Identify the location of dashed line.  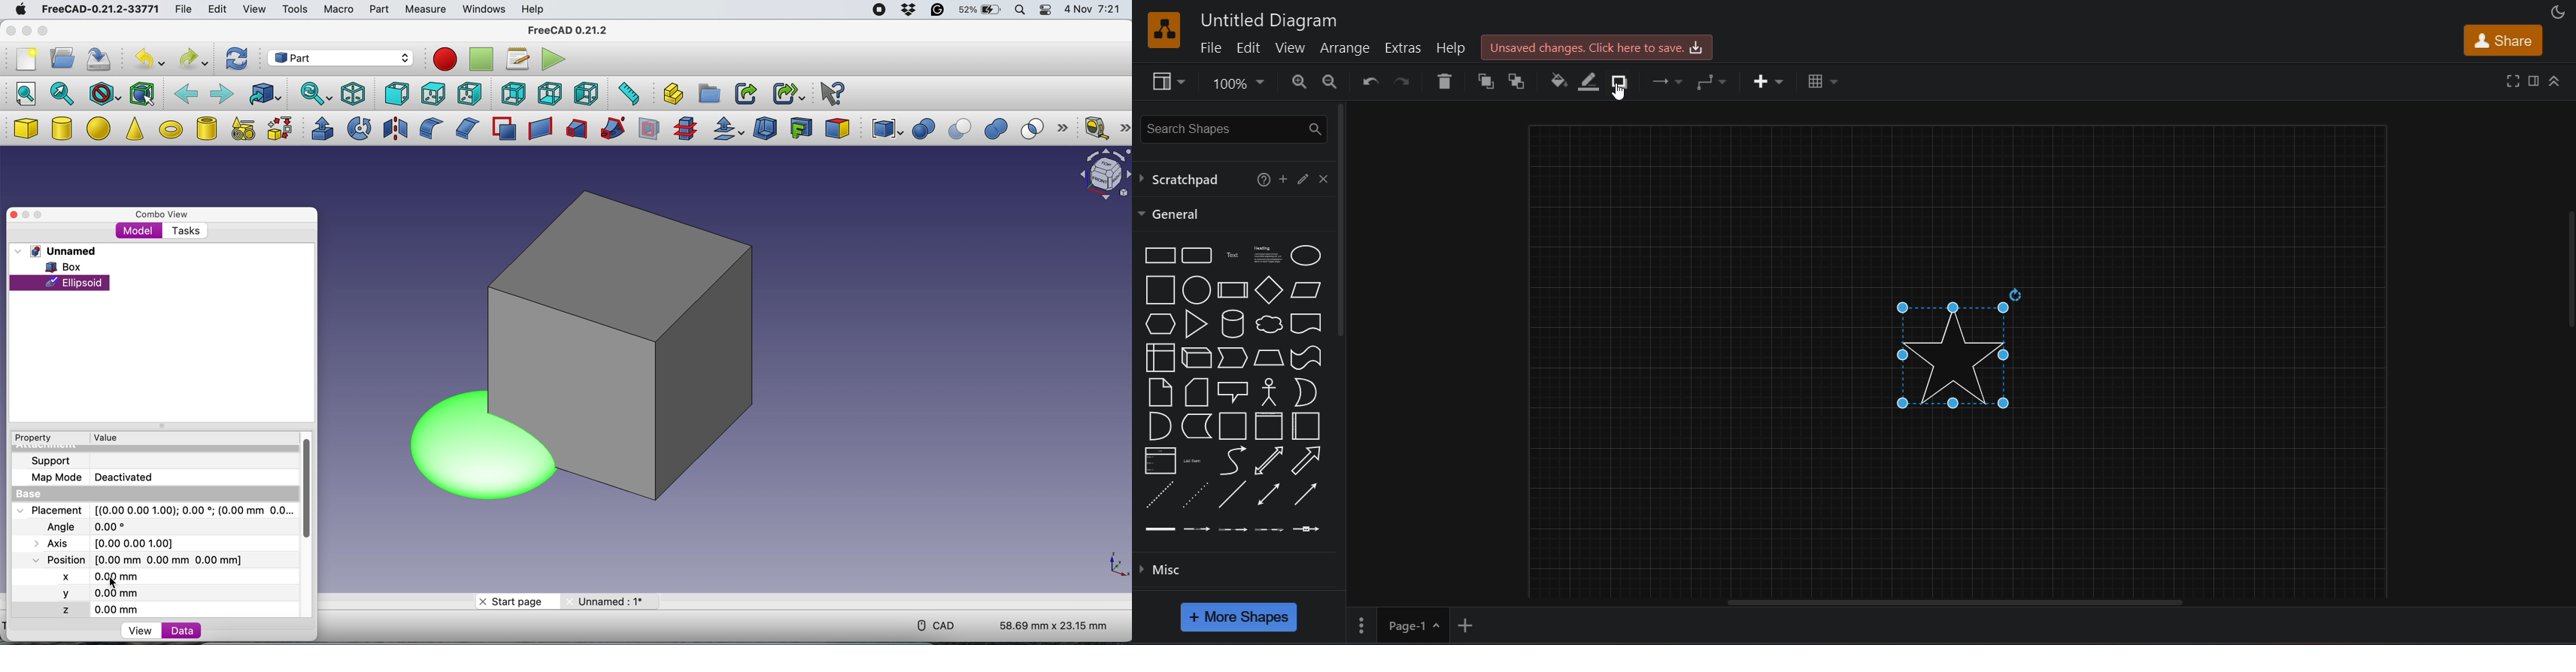
(1158, 493).